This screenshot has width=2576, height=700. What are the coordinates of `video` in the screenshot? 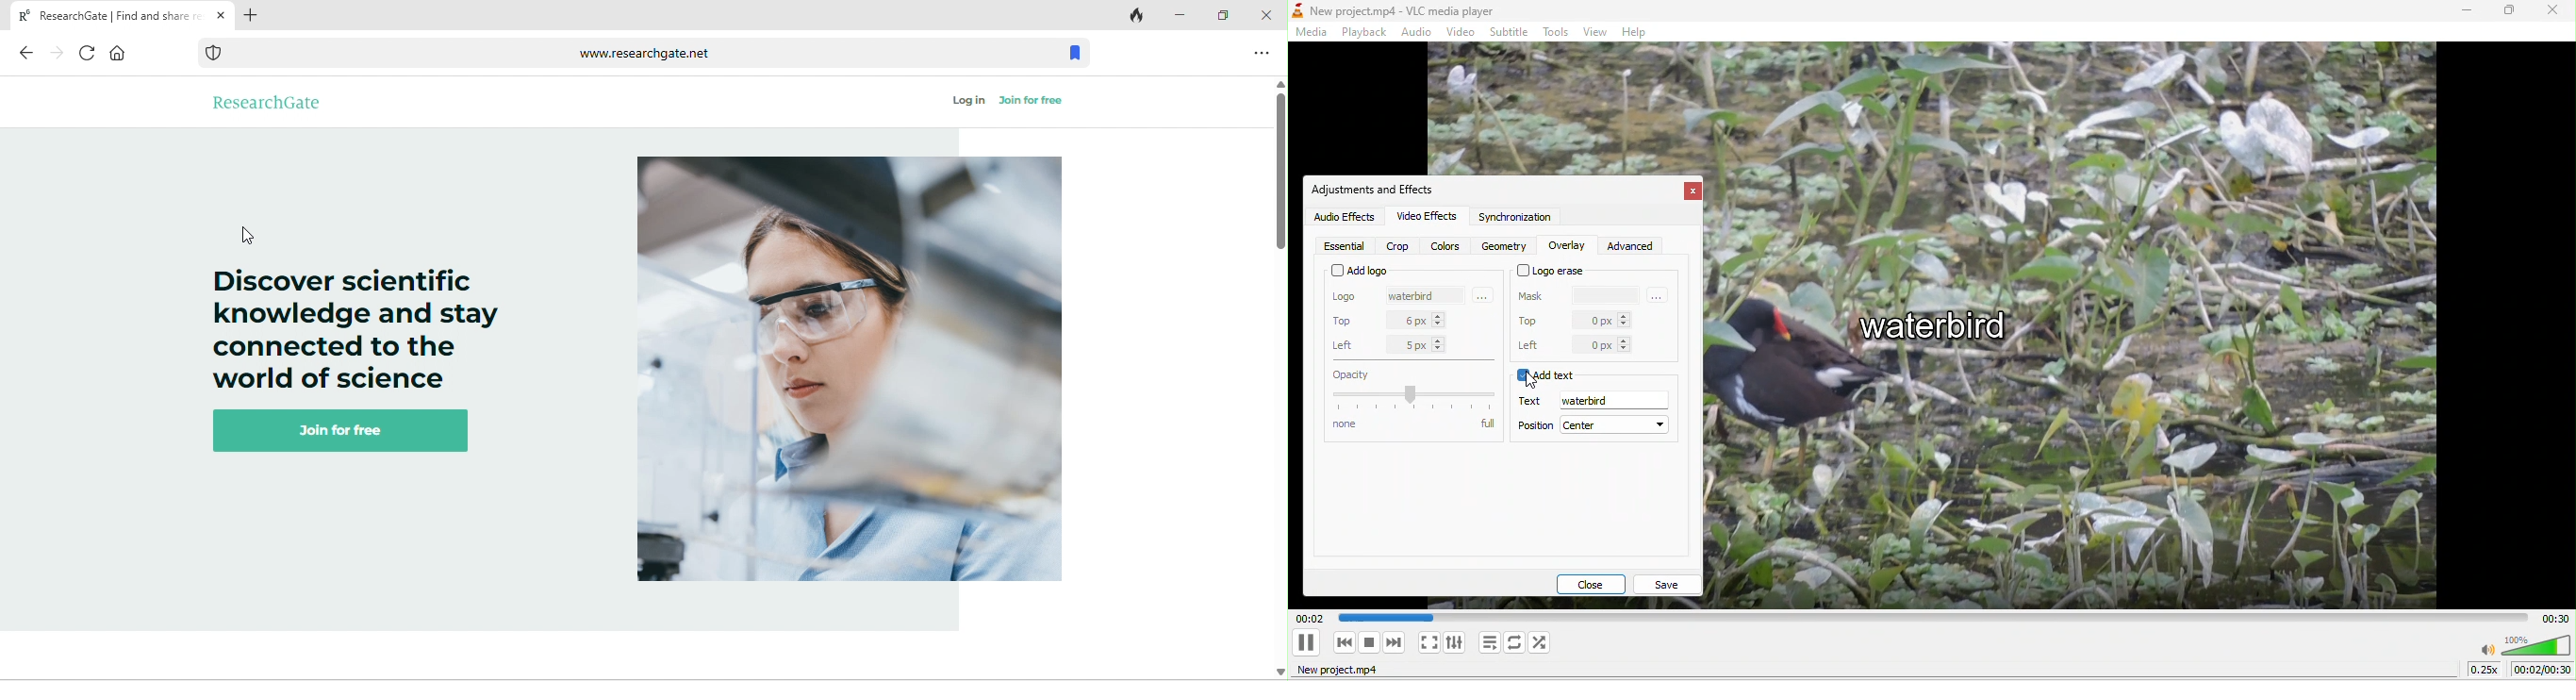 It's located at (1460, 32).